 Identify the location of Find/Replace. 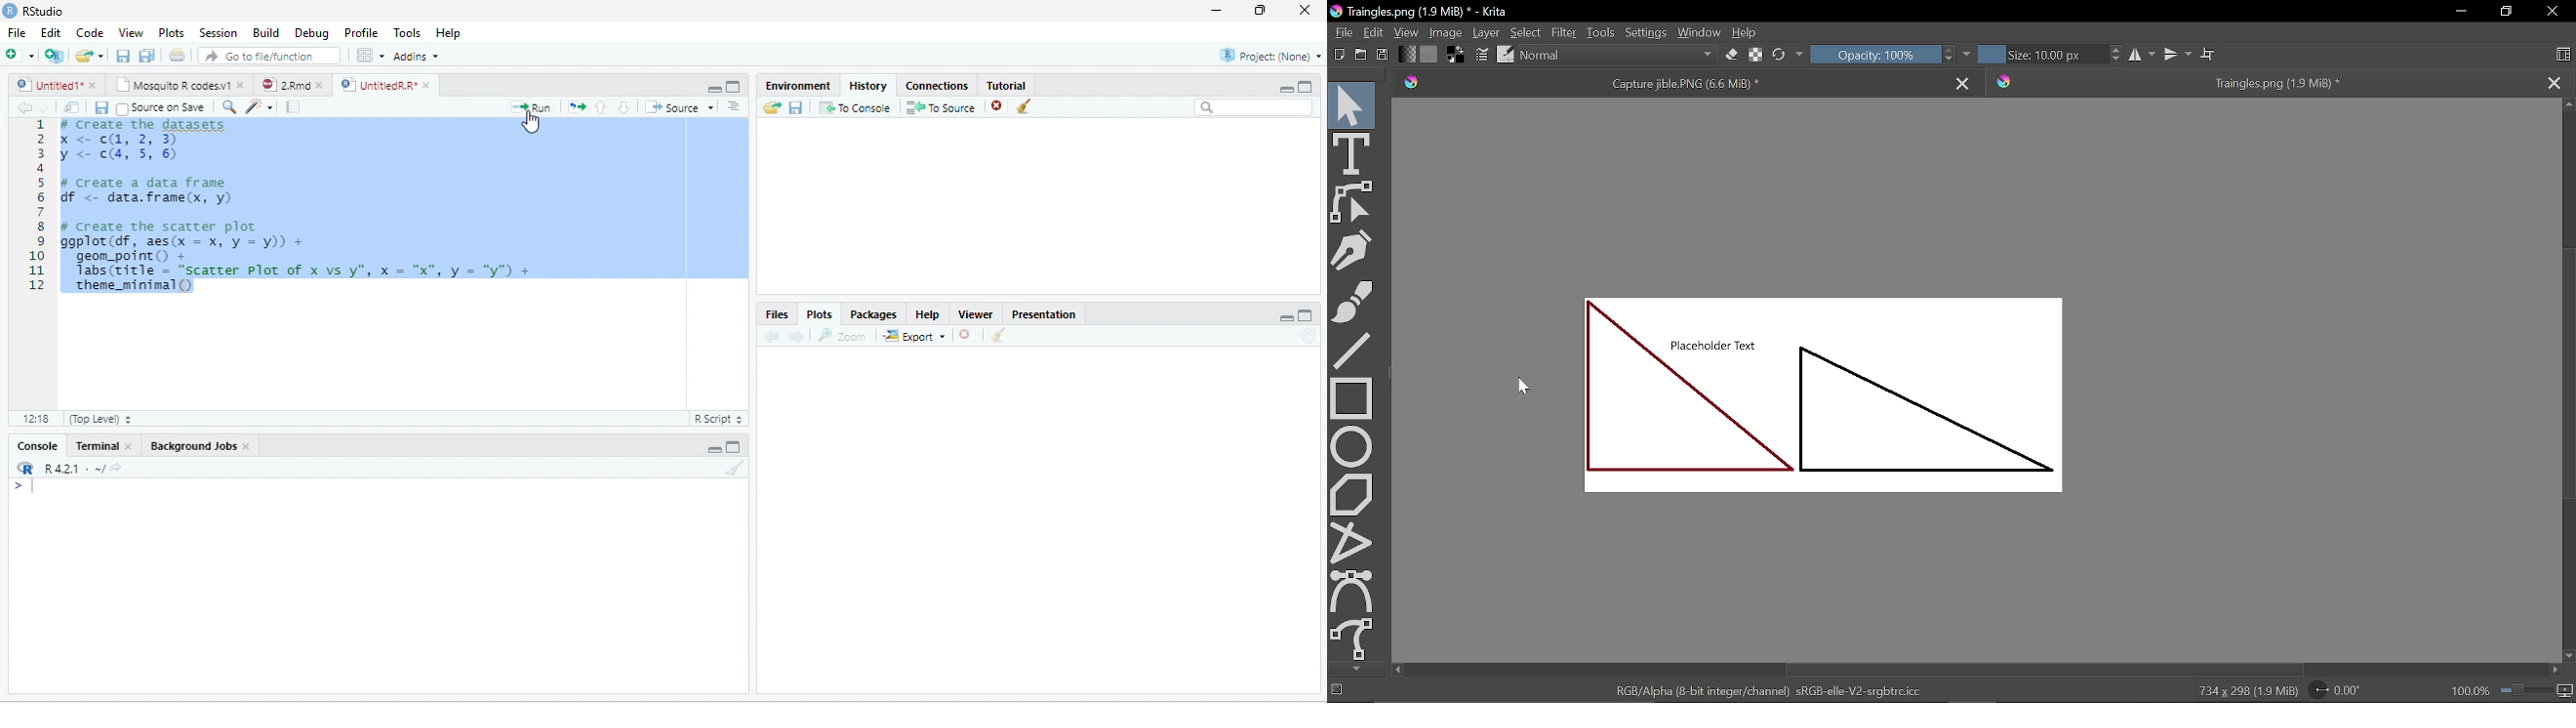
(231, 108).